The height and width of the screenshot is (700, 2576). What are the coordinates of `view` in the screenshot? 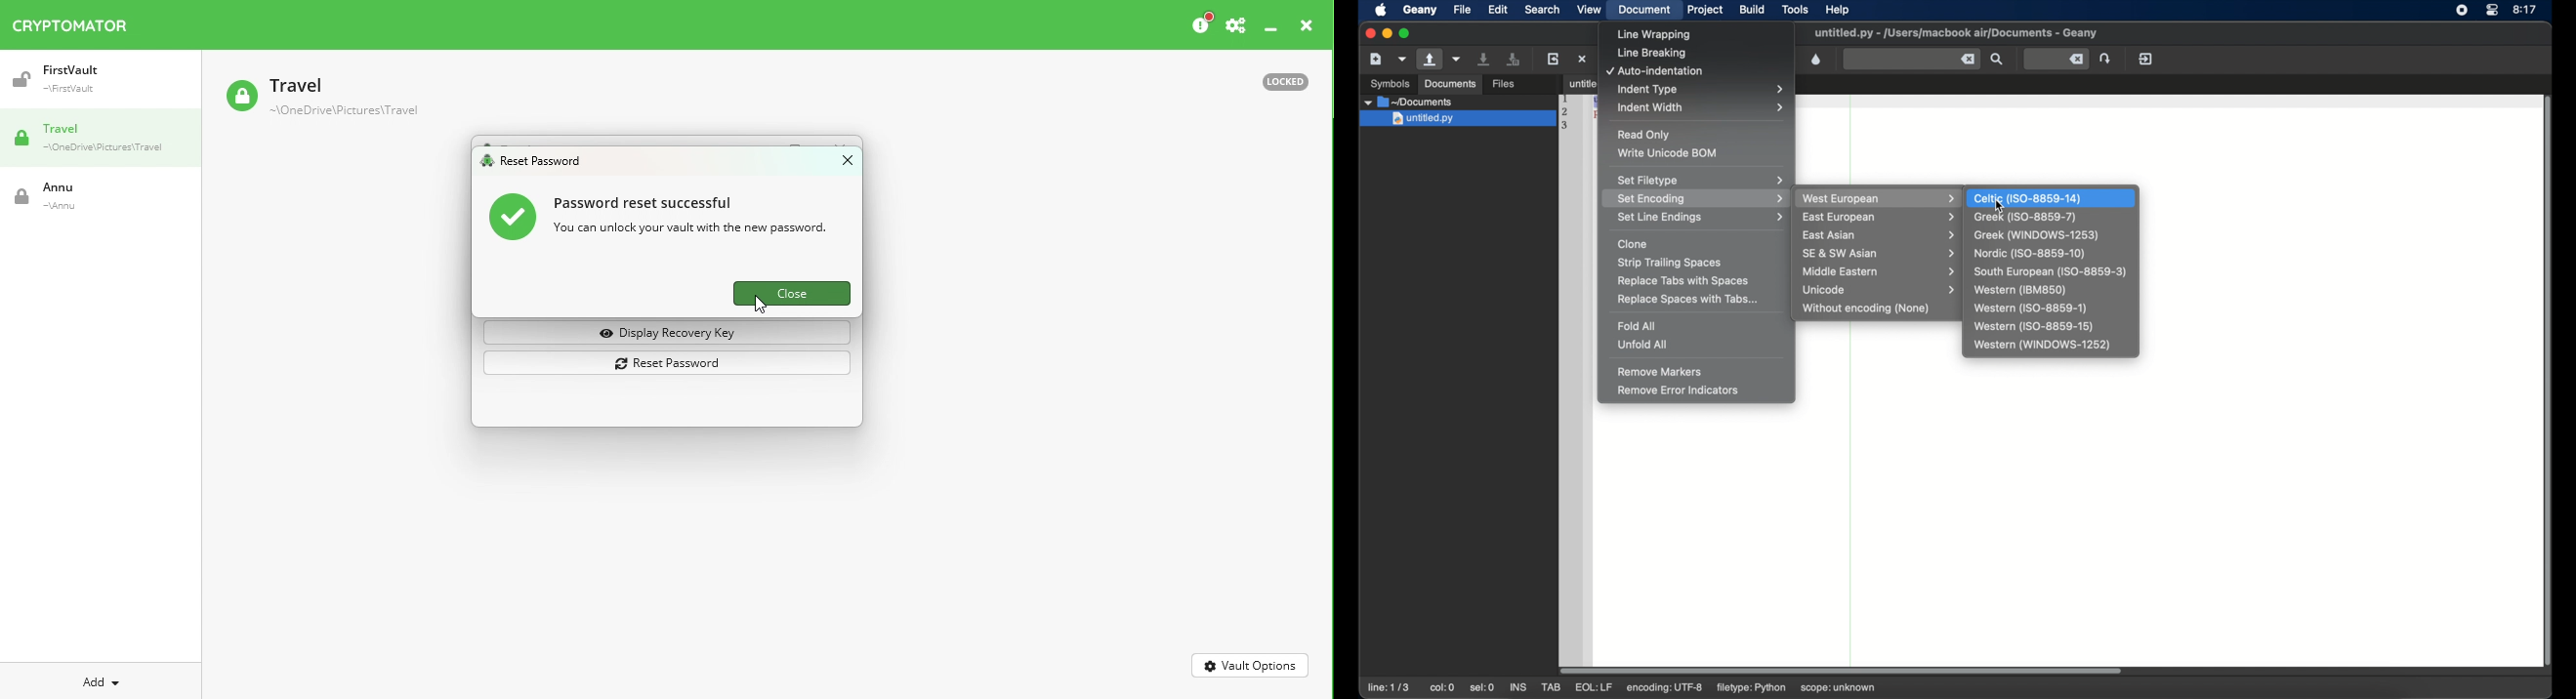 It's located at (1589, 9).